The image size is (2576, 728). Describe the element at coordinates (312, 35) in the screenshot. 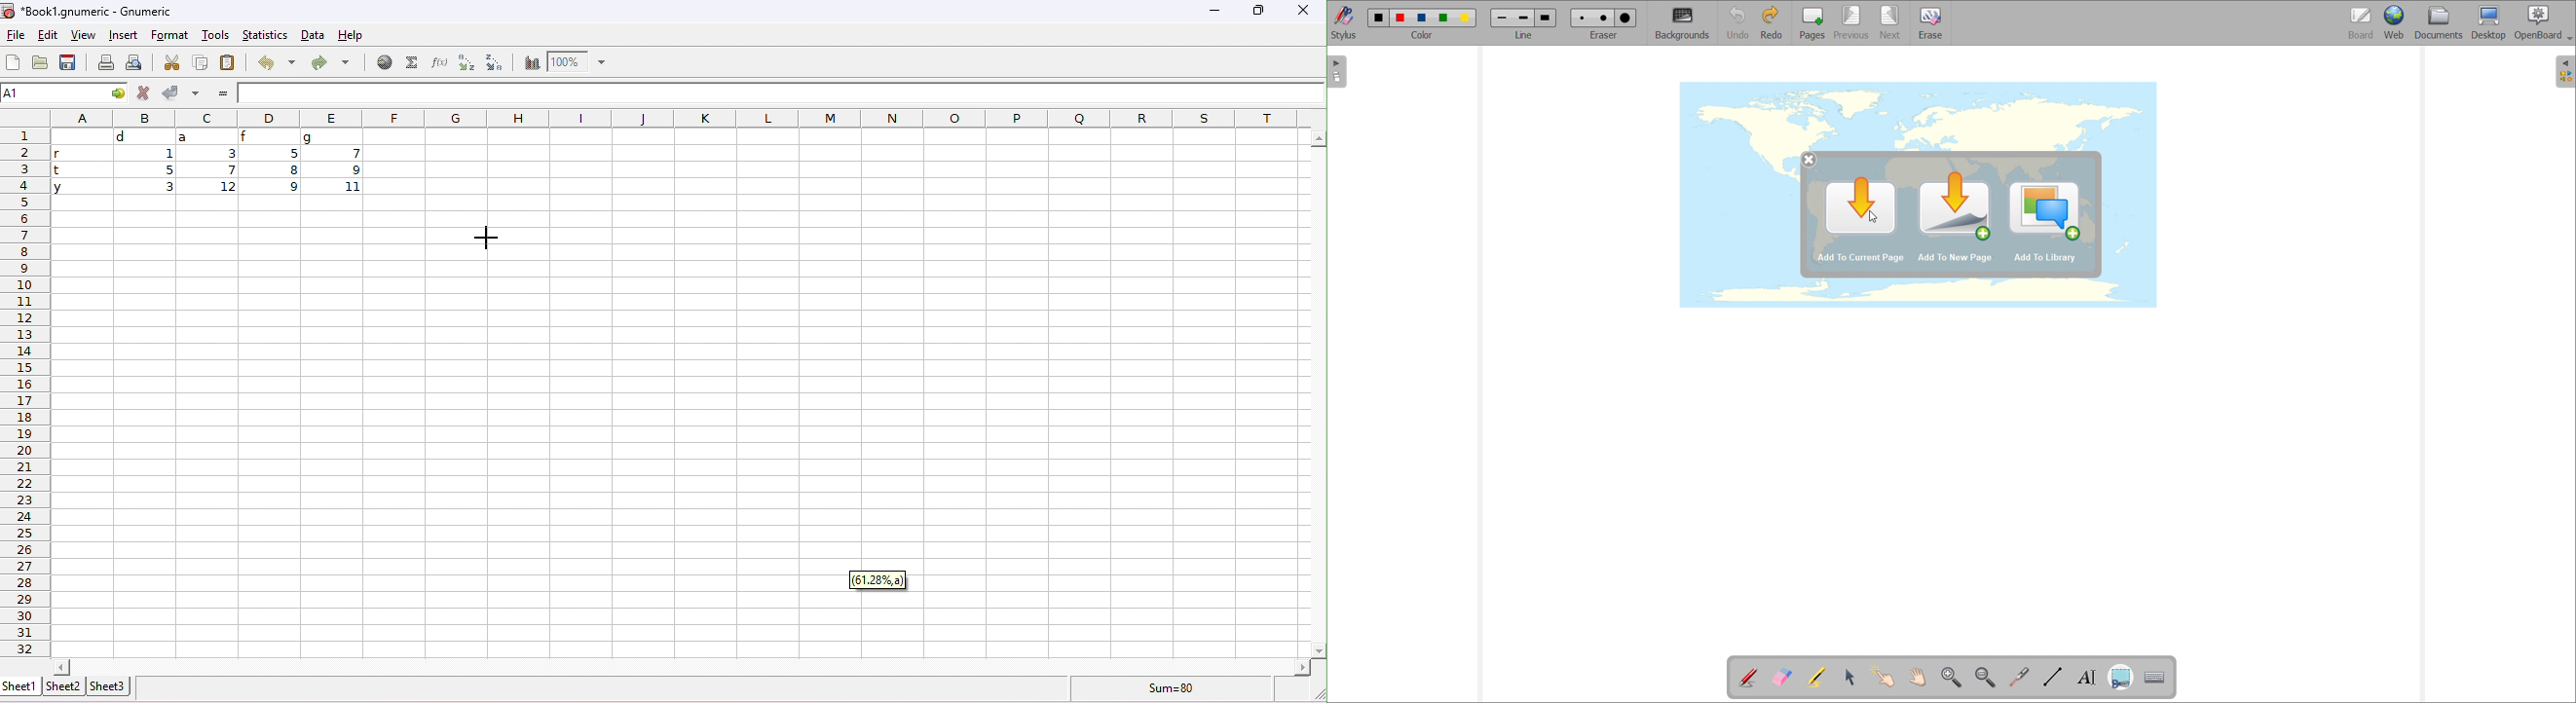

I see `data` at that location.